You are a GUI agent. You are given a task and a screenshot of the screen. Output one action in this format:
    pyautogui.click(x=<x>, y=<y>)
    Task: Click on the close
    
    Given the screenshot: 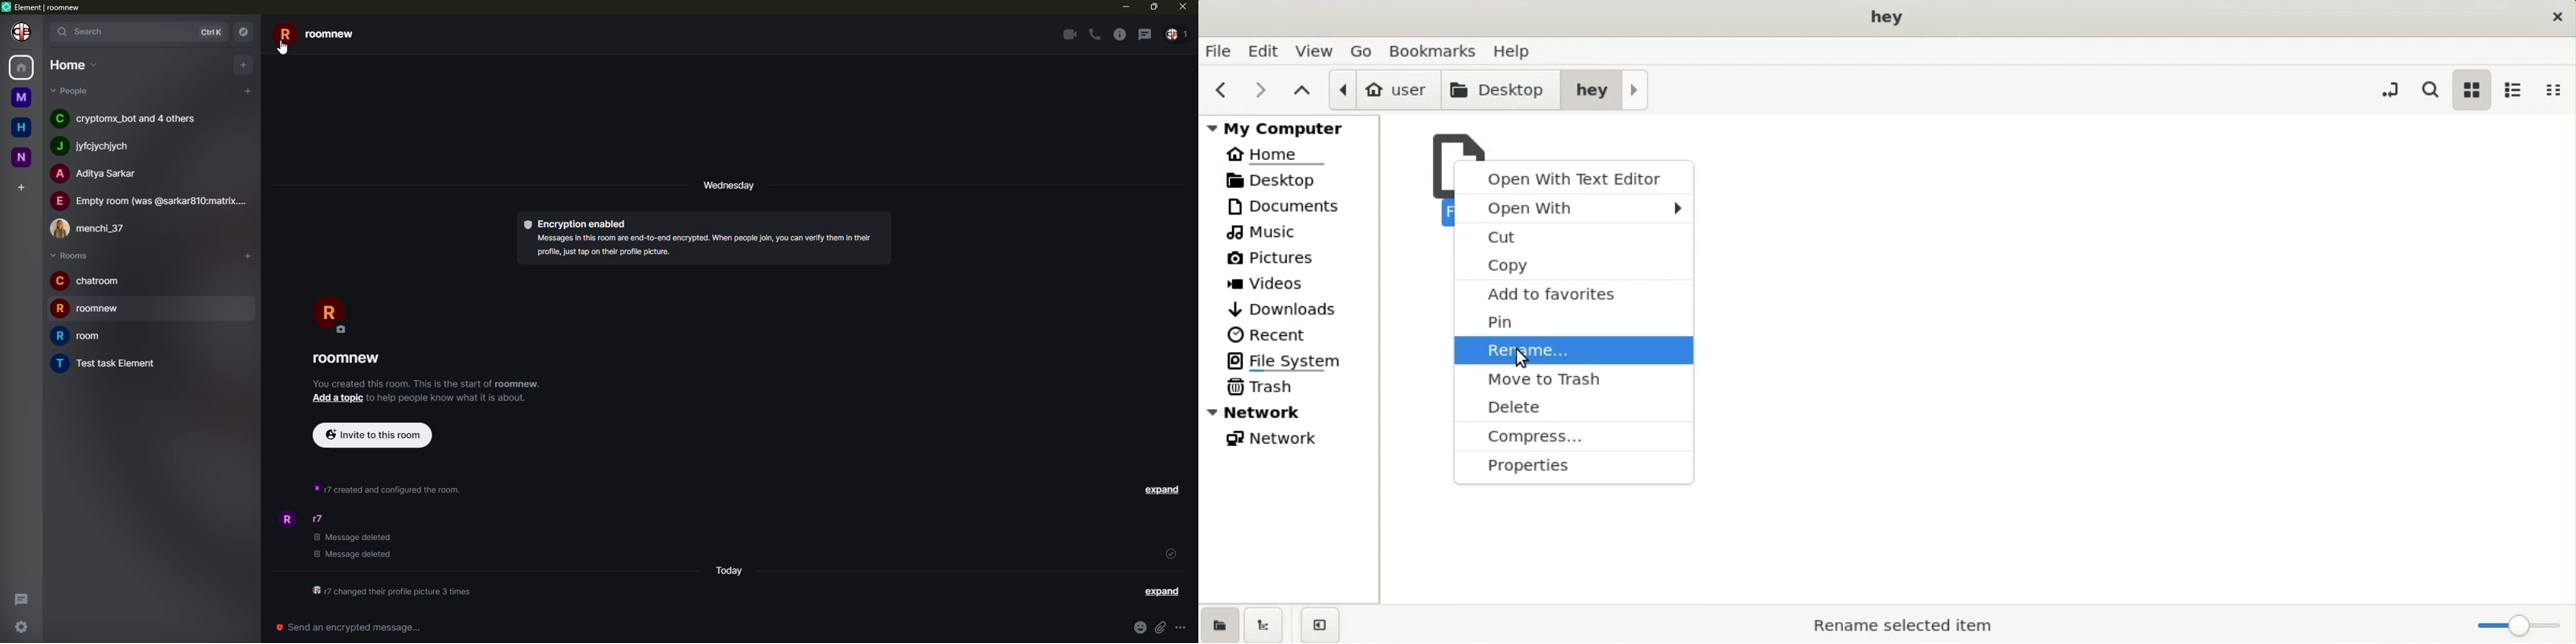 What is the action you would take?
    pyautogui.click(x=2554, y=16)
    